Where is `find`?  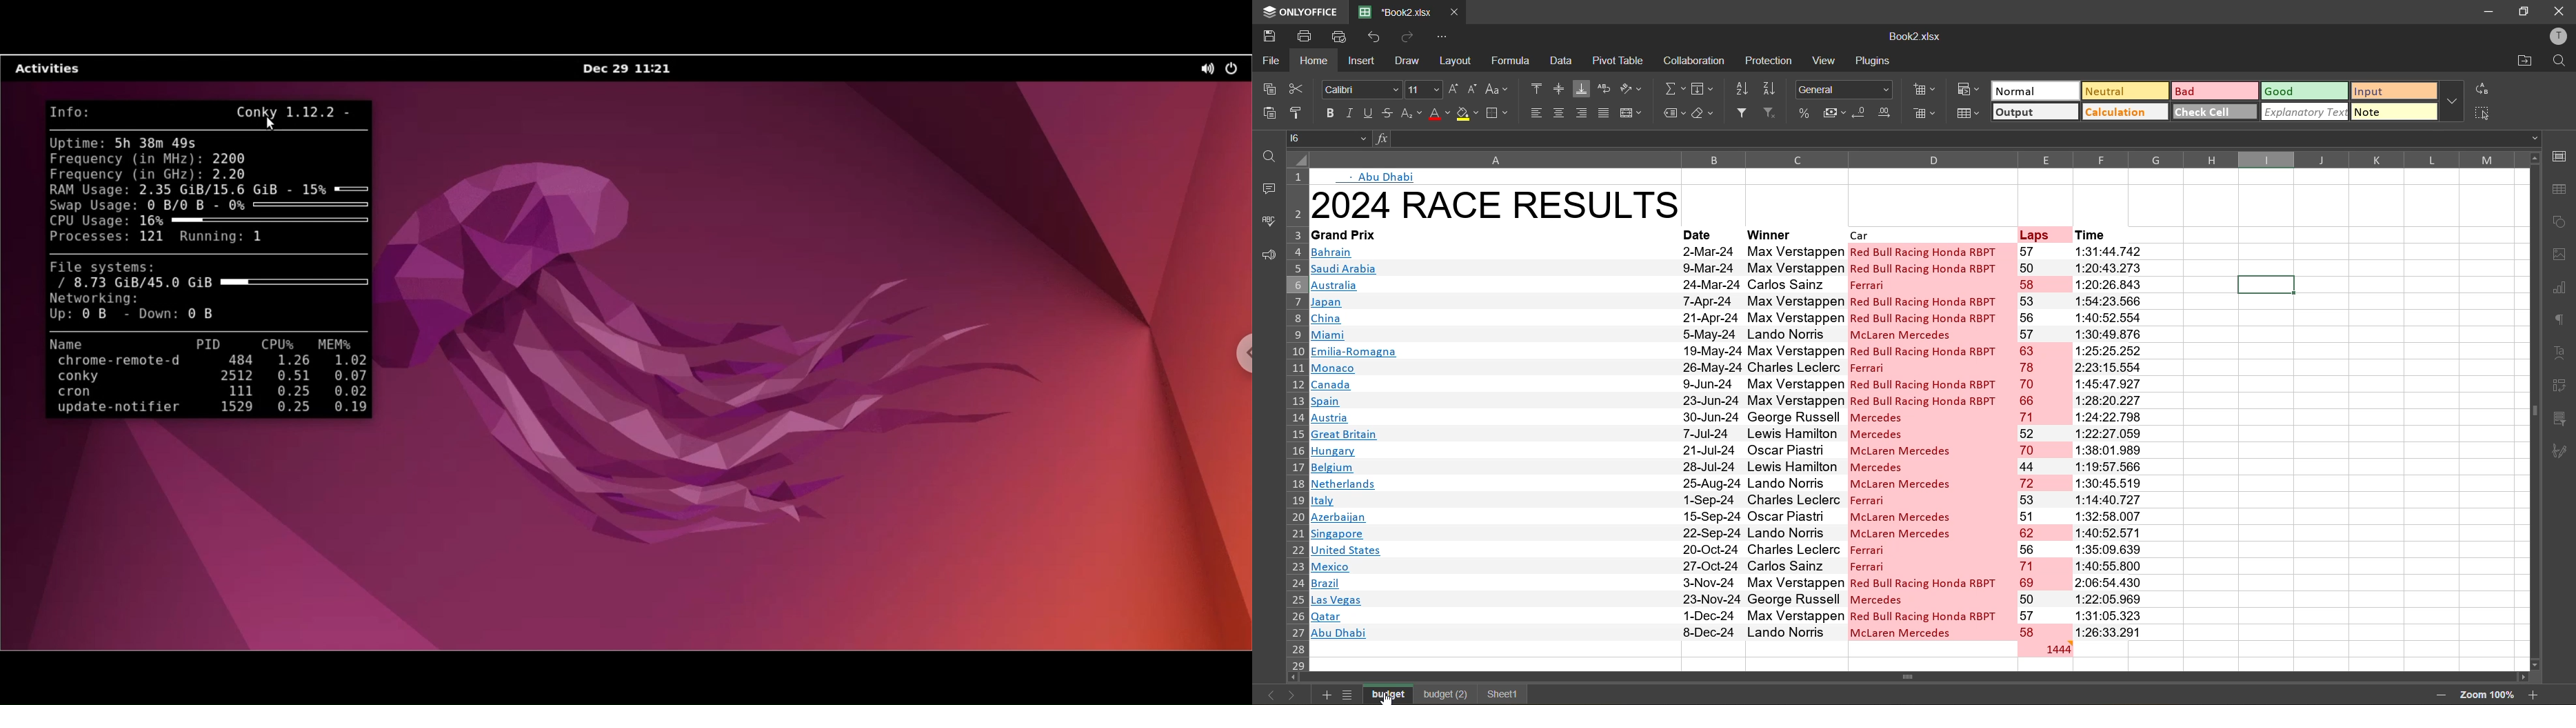
find is located at coordinates (1266, 157).